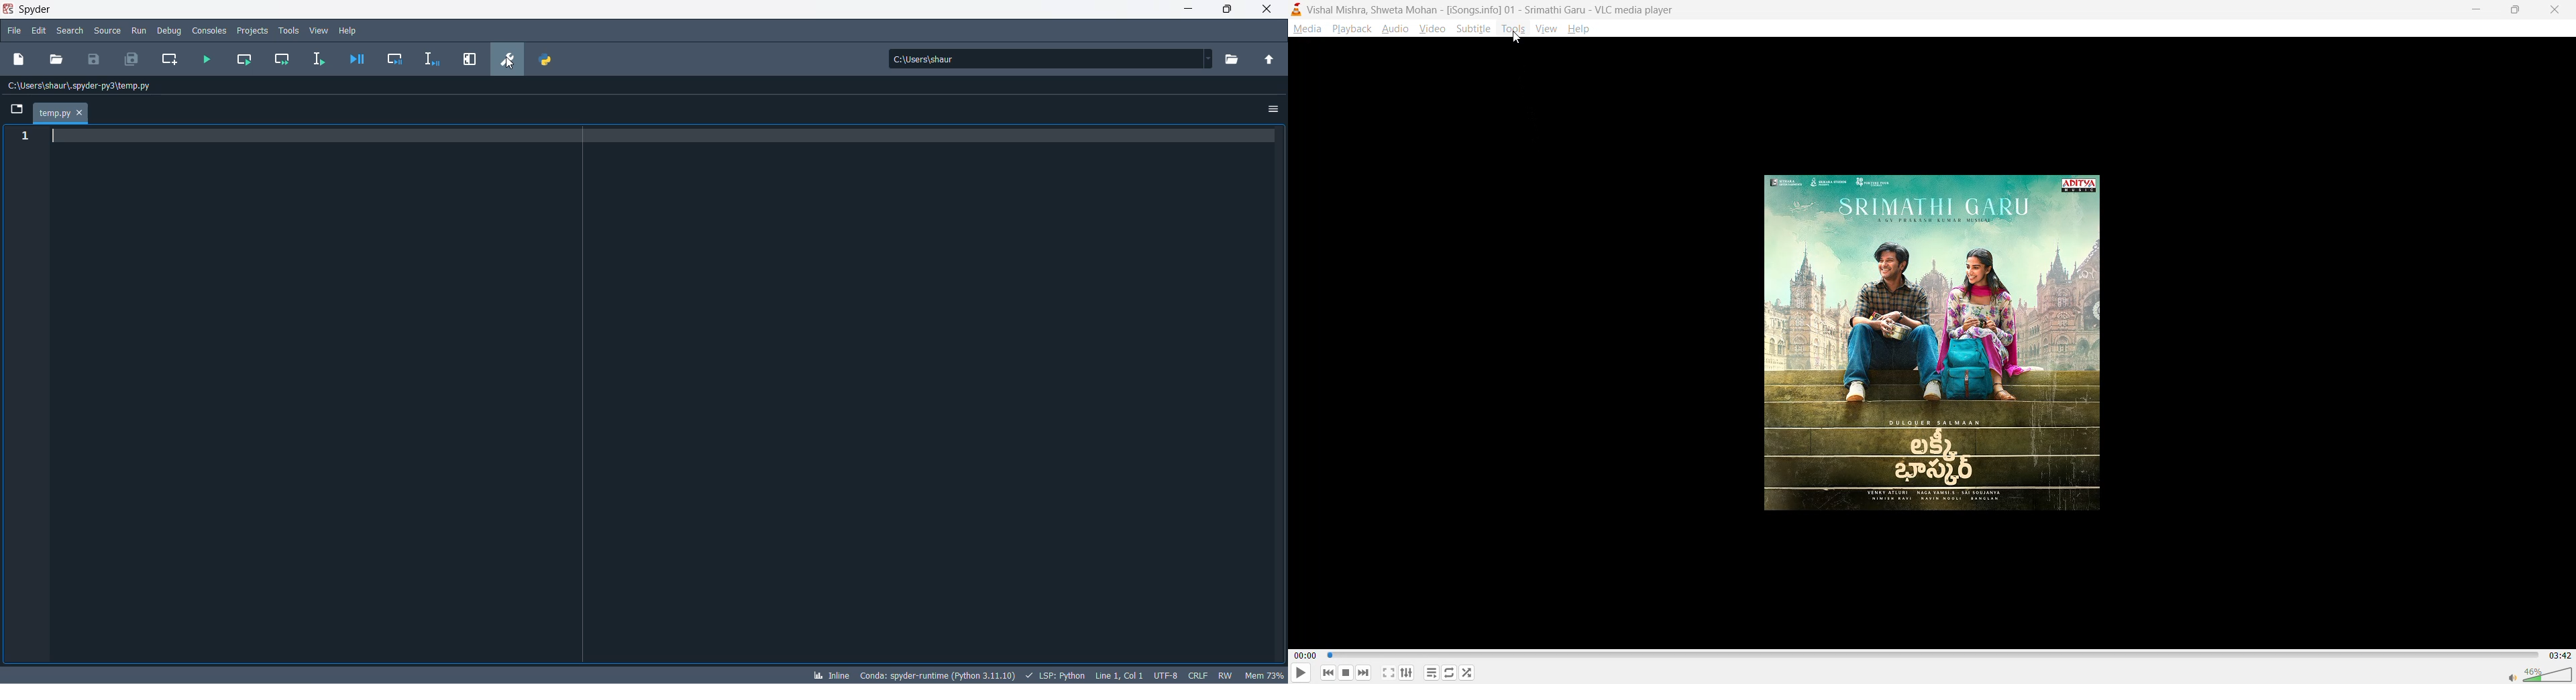 This screenshot has height=700, width=2576. What do you see at coordinates (1296, 674) in the screenshot?
I see `play` at bounding box center [1296, 674].